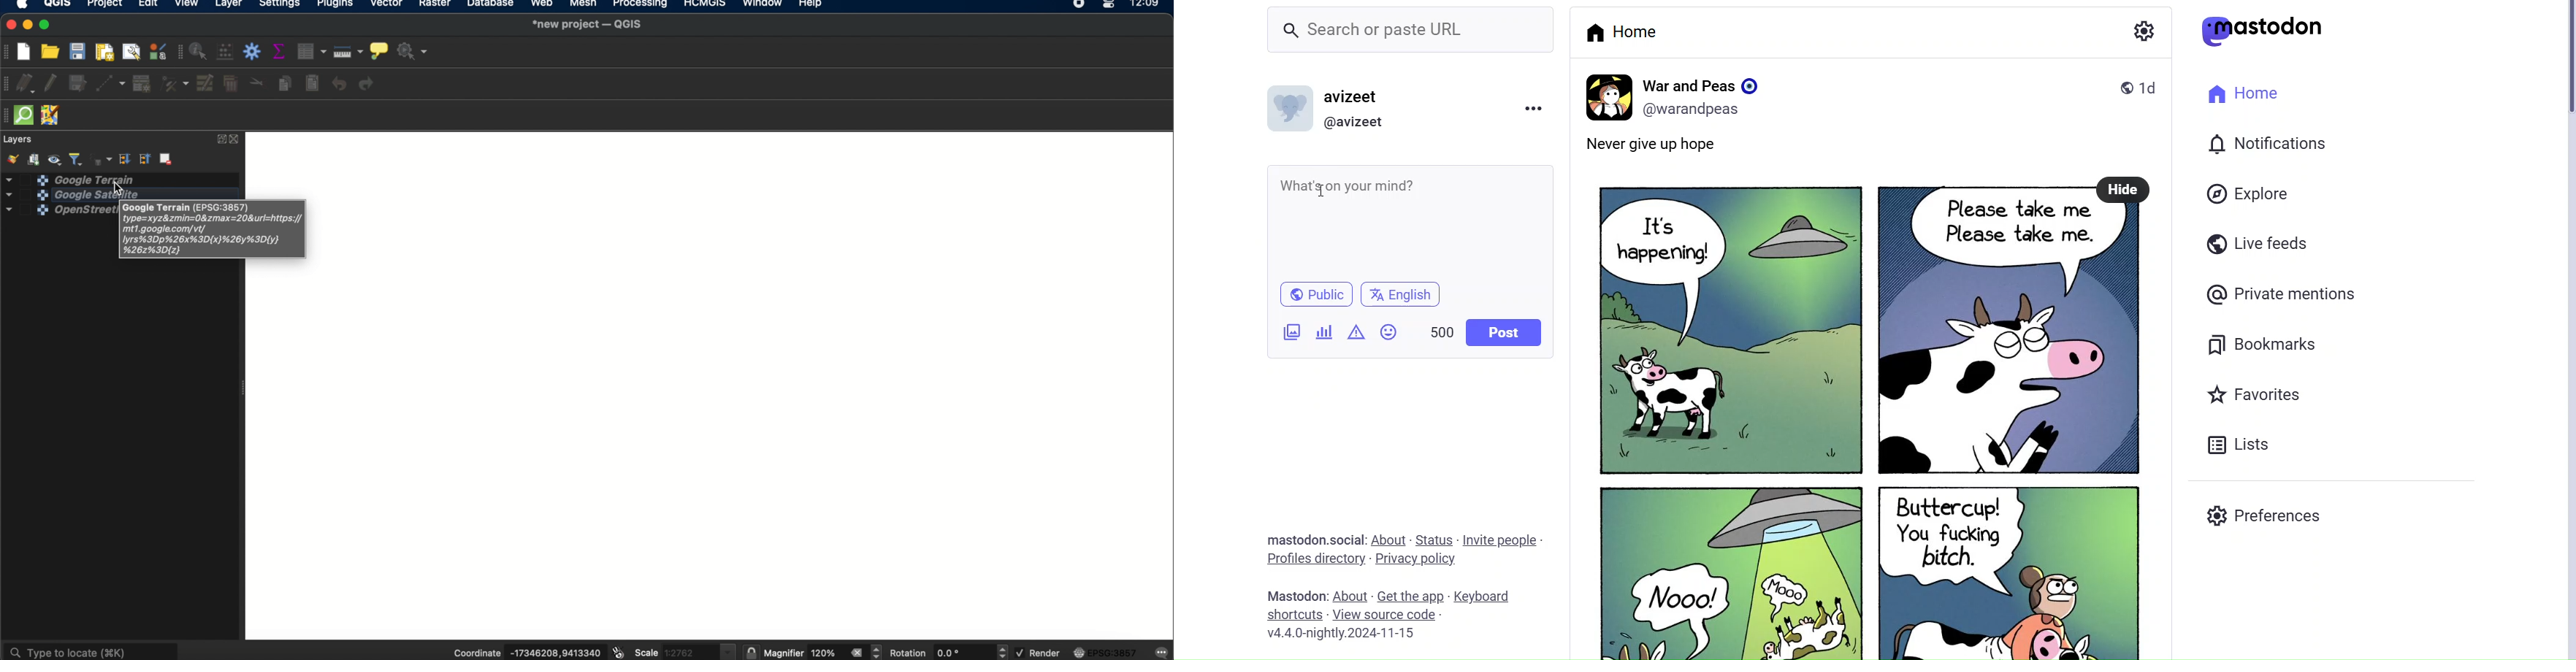  What do you see at coordinates (349, 51) in the screenshot?
I see `measure line` at bounding box center [349, 51].